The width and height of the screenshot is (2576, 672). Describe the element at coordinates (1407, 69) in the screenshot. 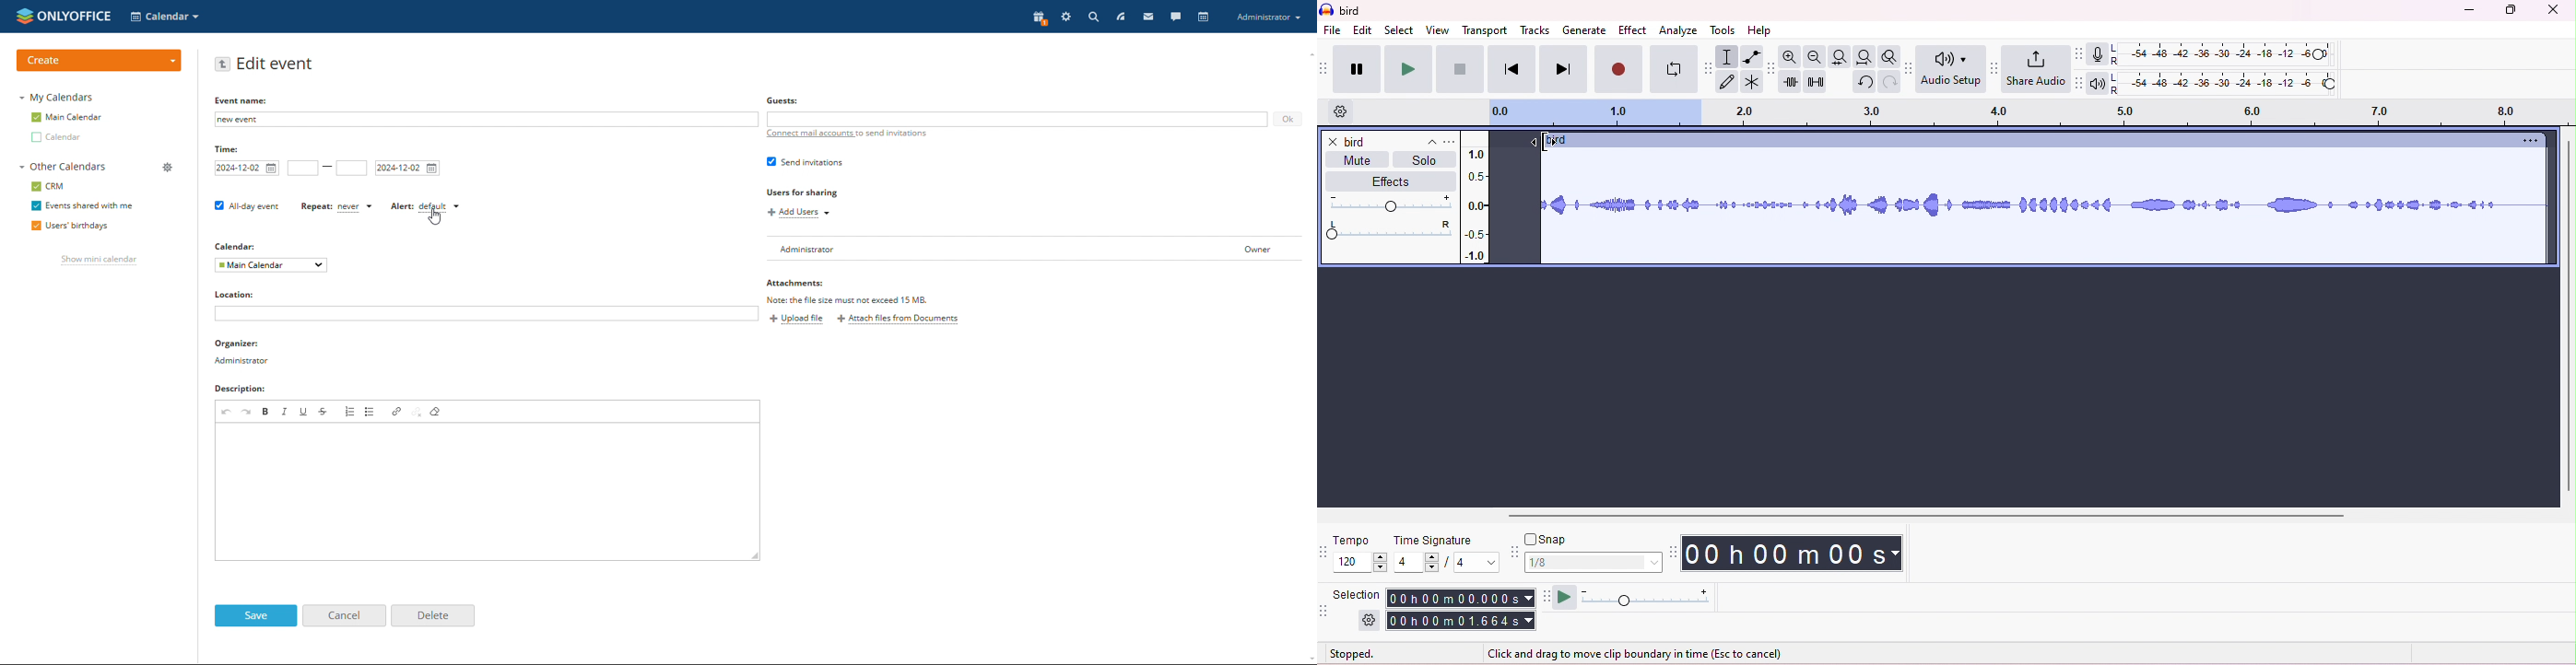

I see `play` at that location.